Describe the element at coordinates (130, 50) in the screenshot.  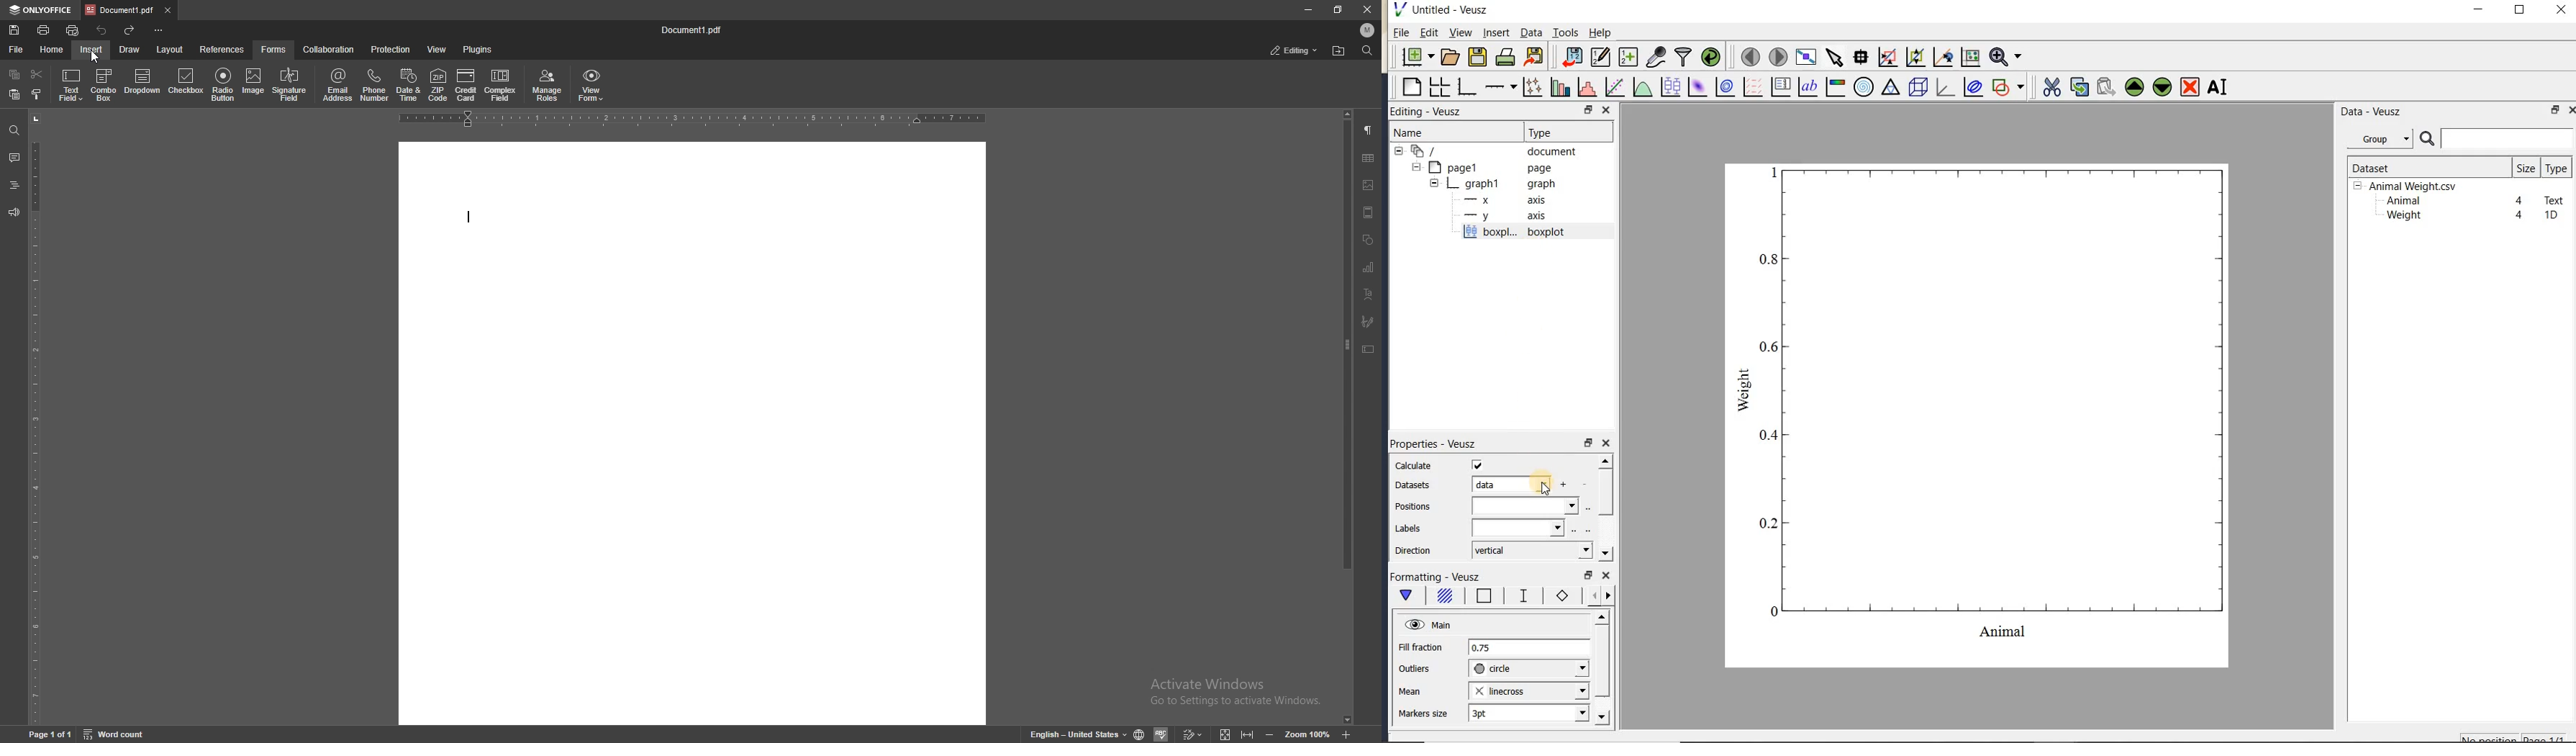
I see `draw` at that location.